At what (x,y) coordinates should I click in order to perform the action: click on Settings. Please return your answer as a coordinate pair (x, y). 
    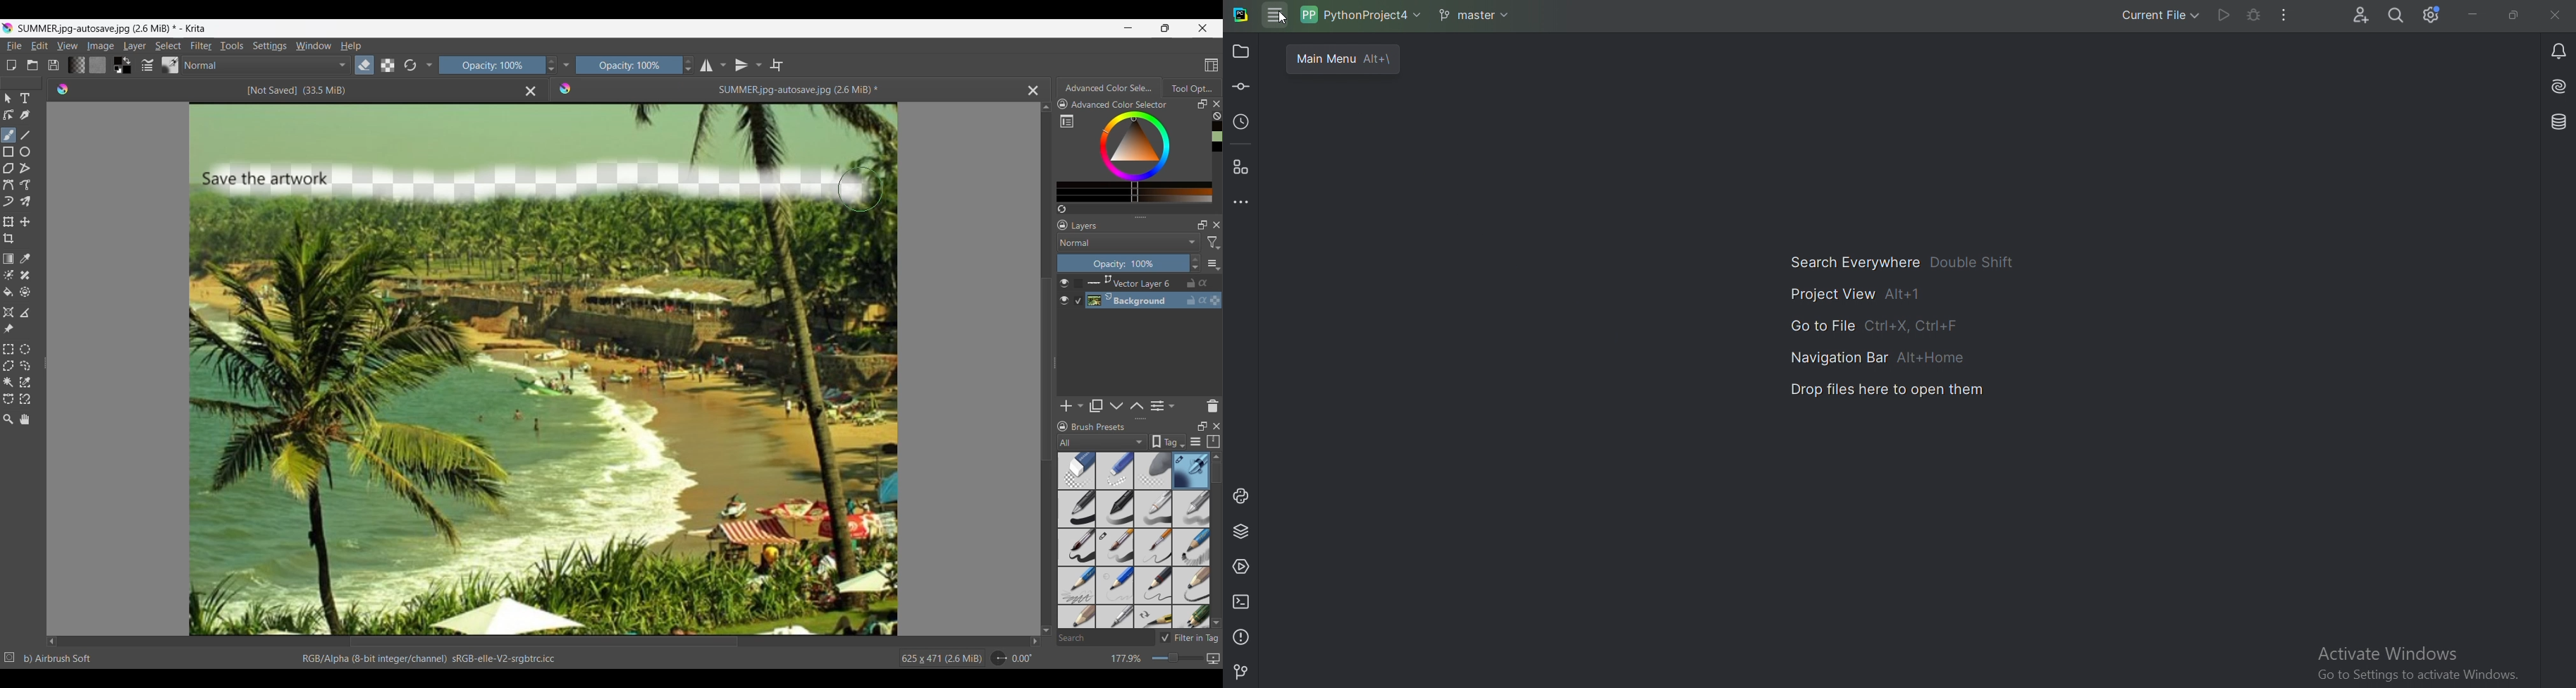
    Looking at the image, I should click on (270, 46).